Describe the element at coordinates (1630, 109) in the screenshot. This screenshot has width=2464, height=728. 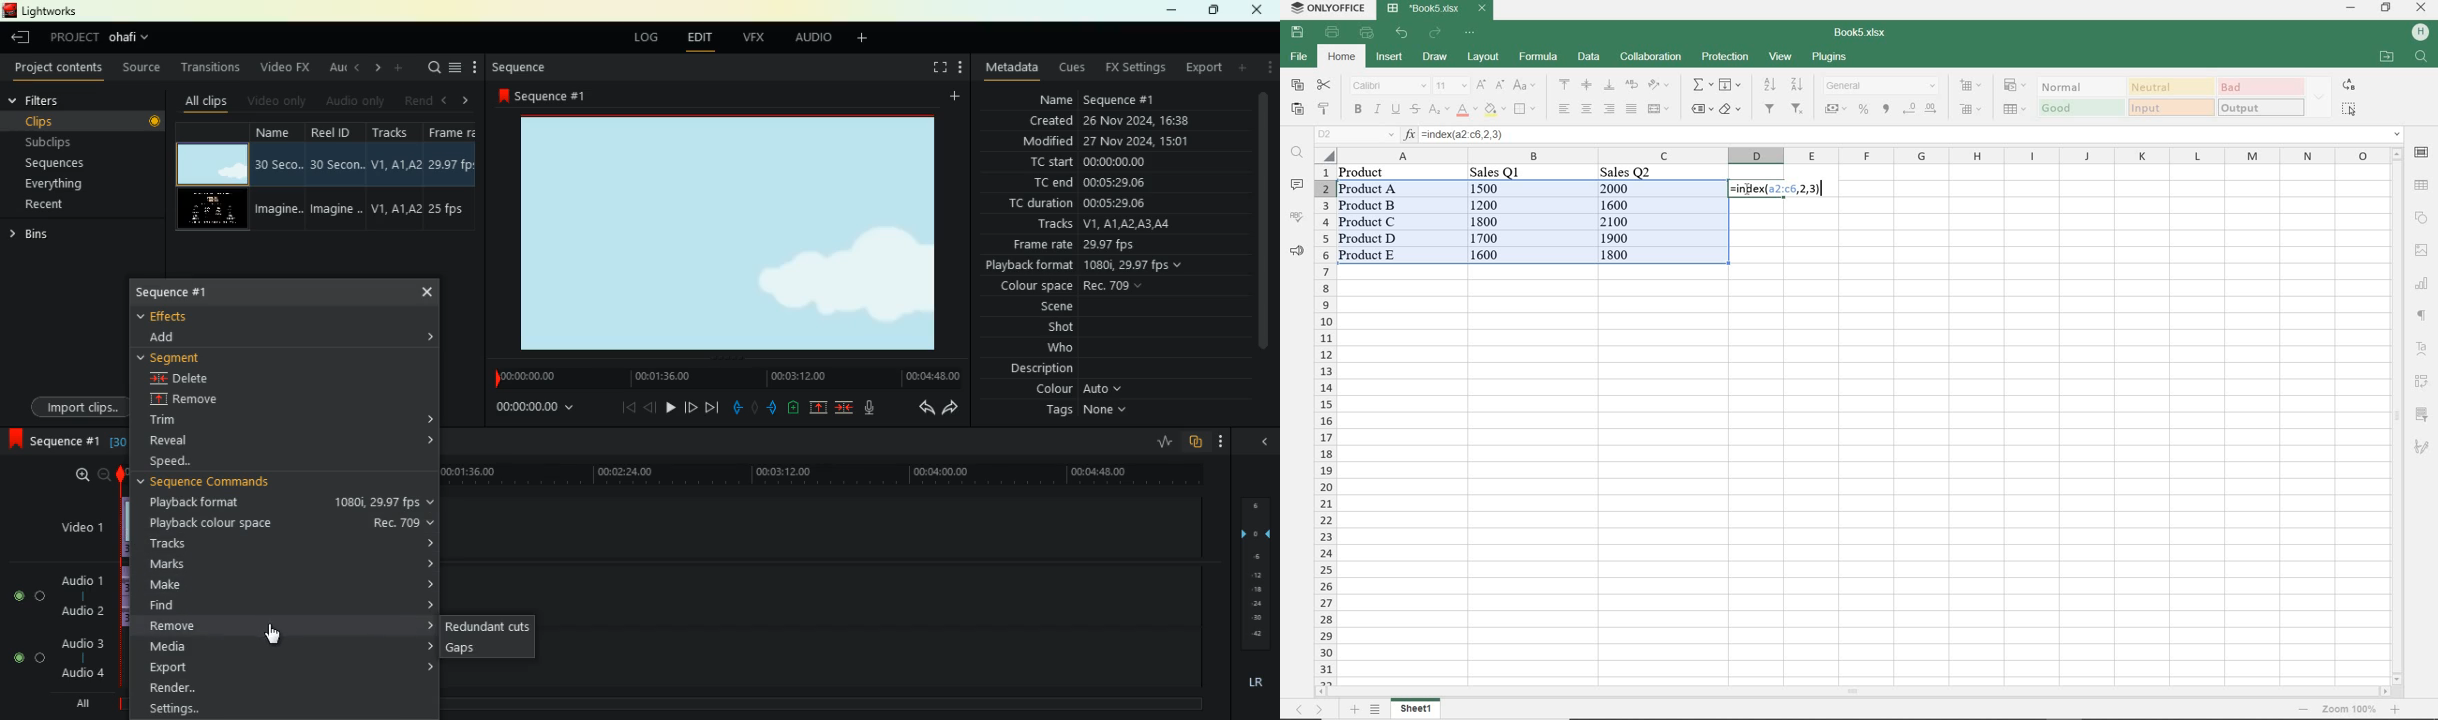
I see `justified` at that location.